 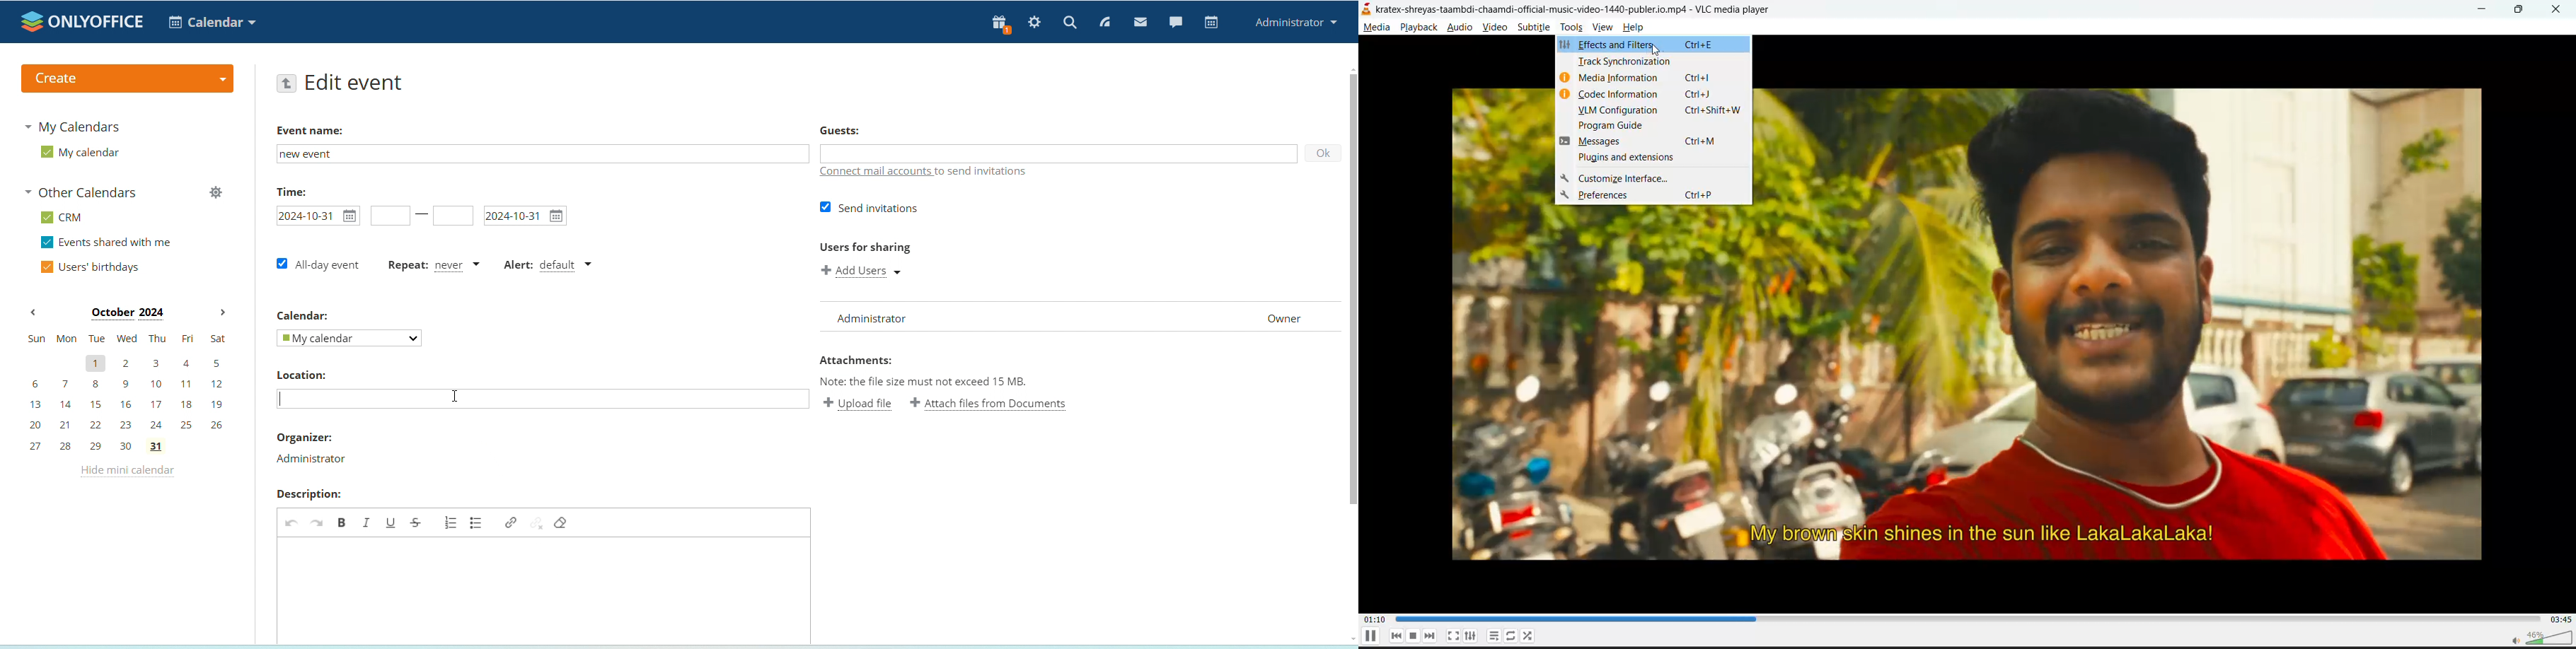 What do you see at coordinates (215, 194) in the screenshot?
I see `manage` at bounding box center [215, 194].